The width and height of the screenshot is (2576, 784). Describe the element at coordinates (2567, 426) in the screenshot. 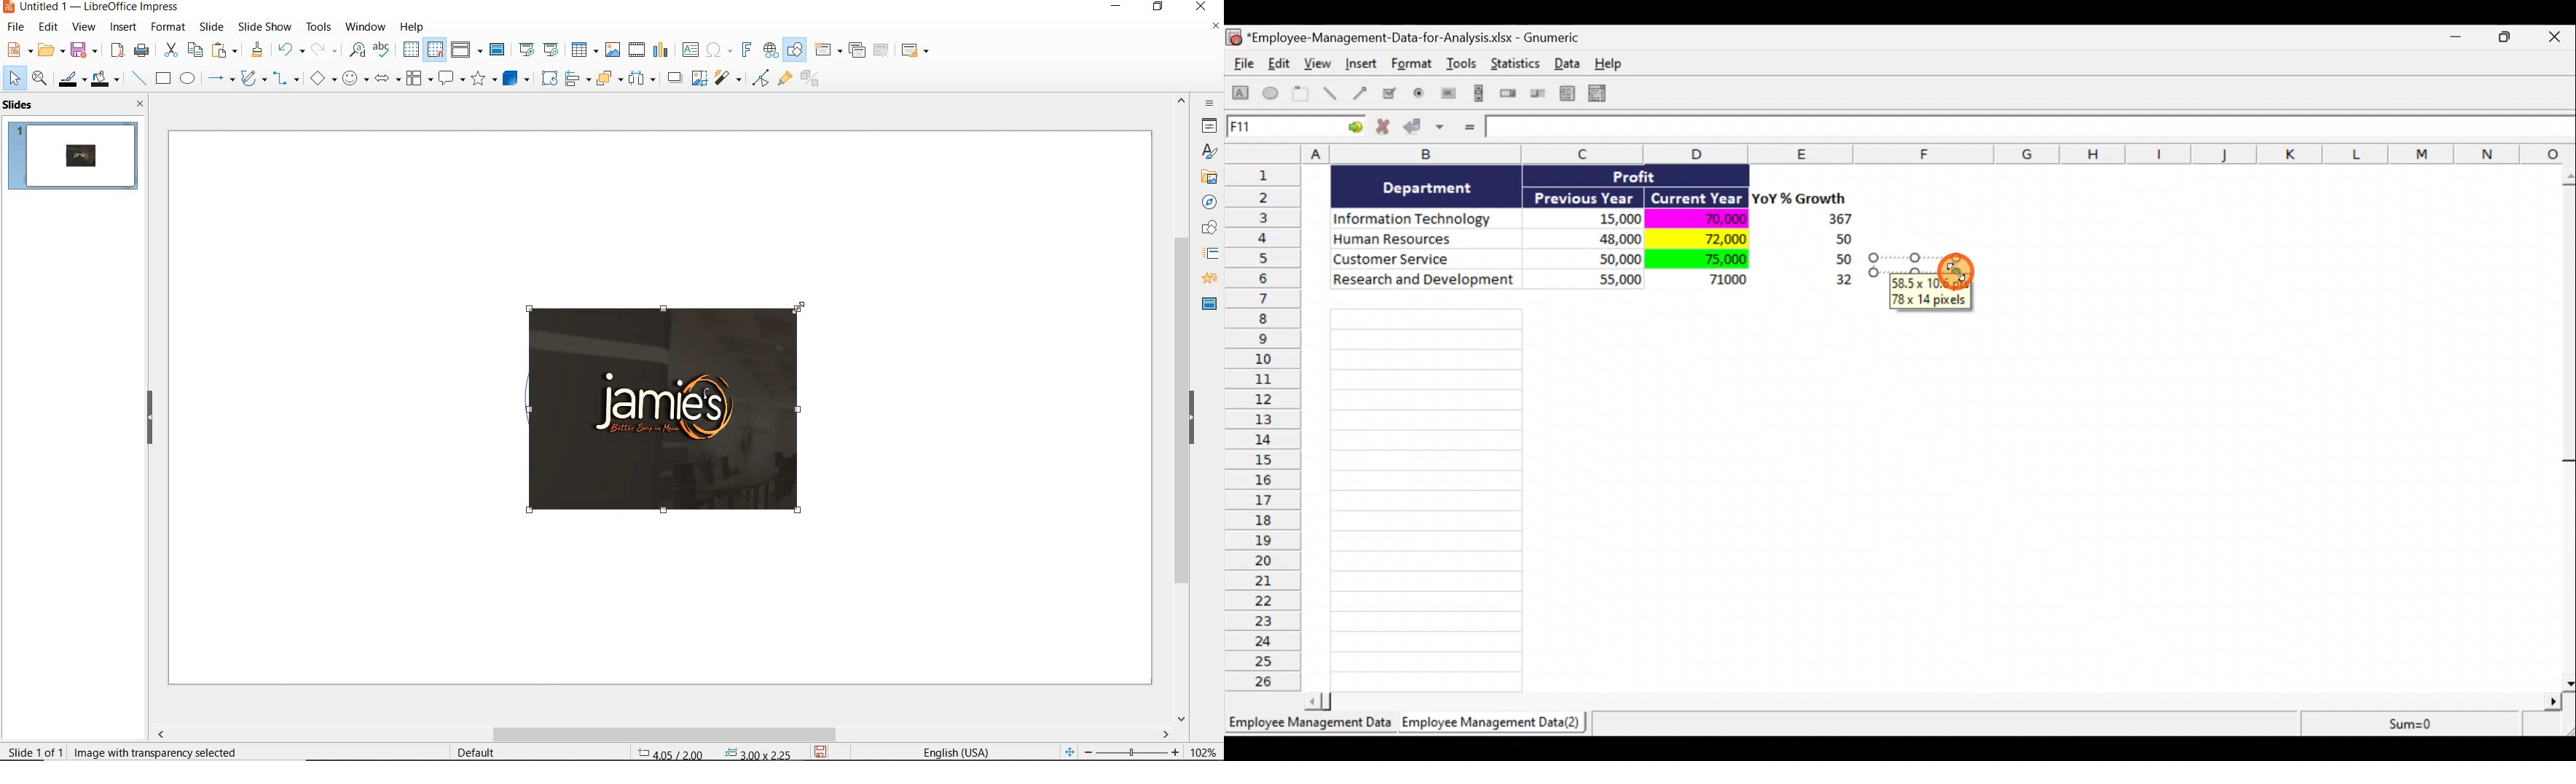

I see `Scroll bar` at that location.